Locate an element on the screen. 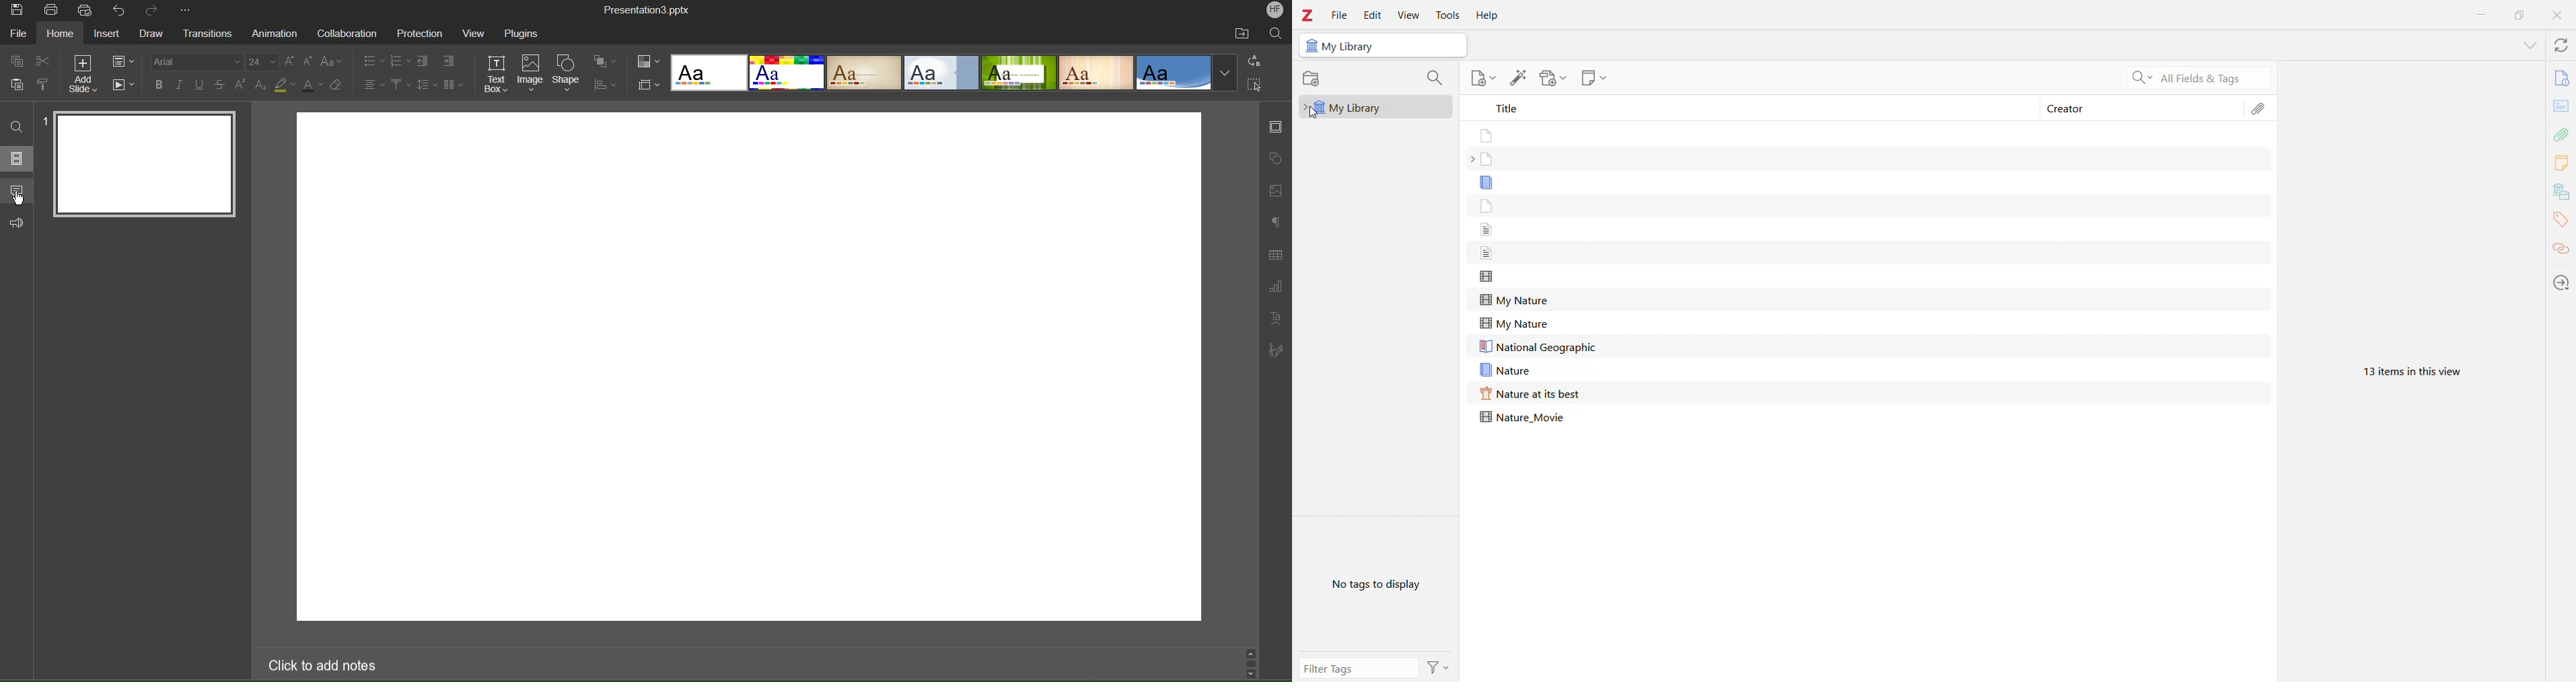 This screenshot has width=2576, height=700. Edit is located at coordinates (1373, 15).